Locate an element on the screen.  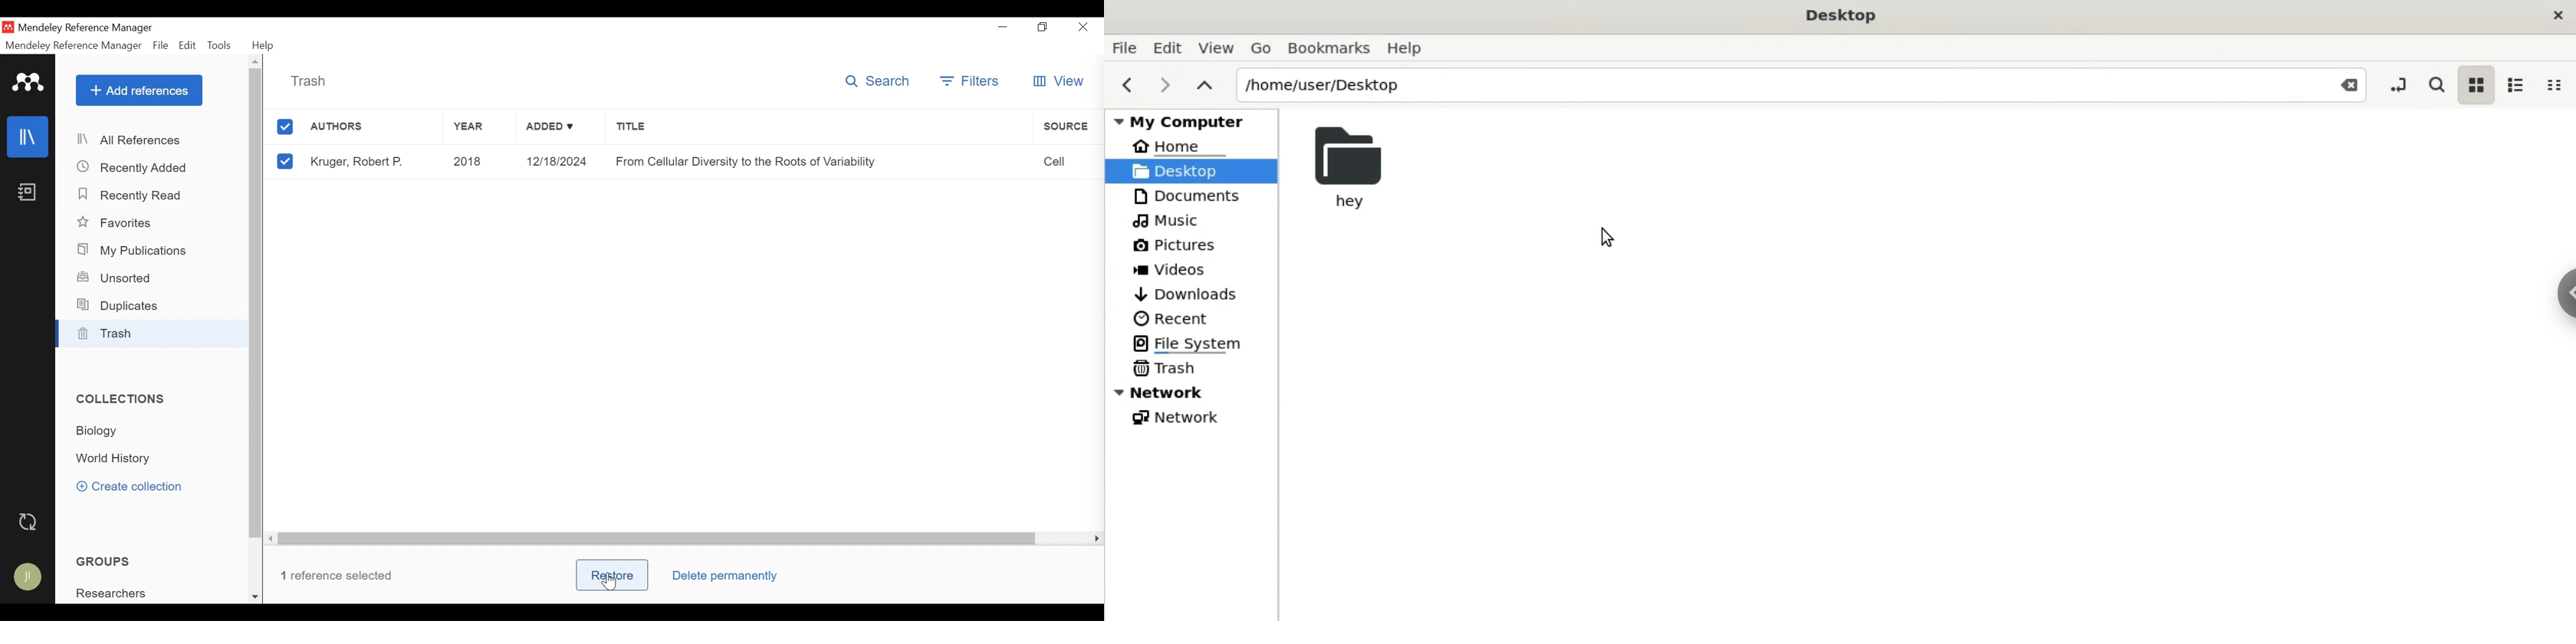
Filters is located at coordinates (969, 82).